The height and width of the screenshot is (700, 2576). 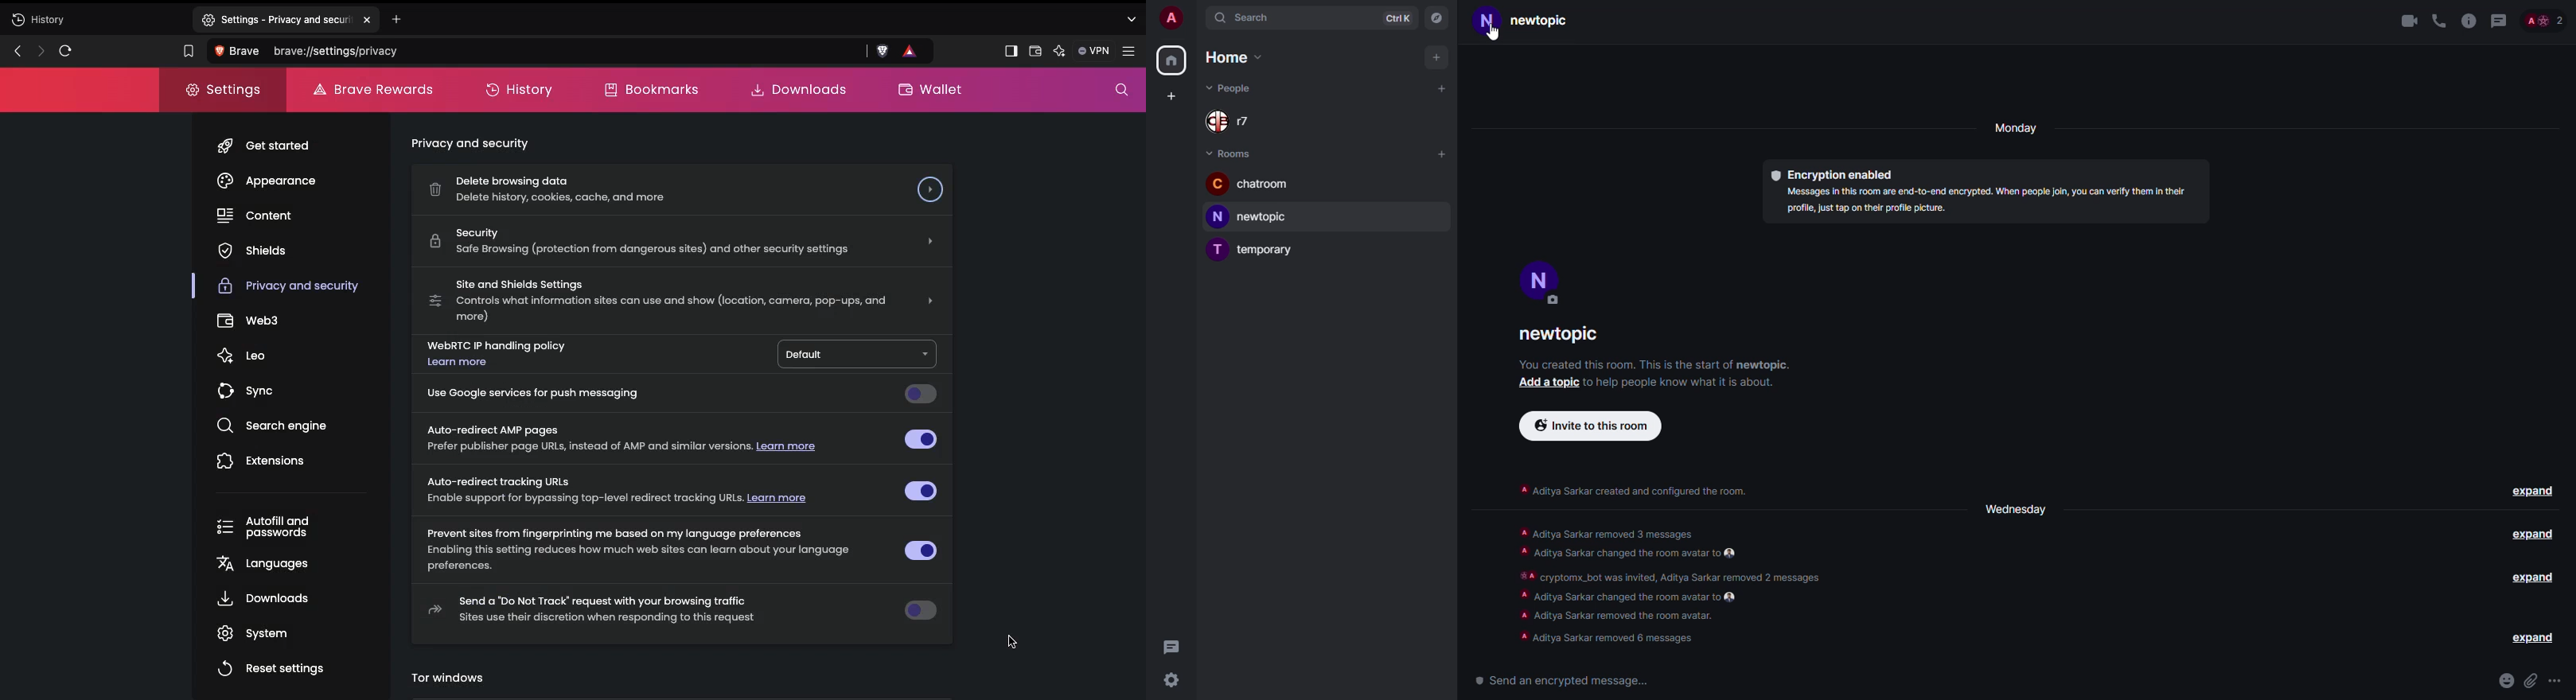 What do you see at coordinates (2015, 127) in the screenshot?
I see `Monday` at bounding box center [2015, 127].